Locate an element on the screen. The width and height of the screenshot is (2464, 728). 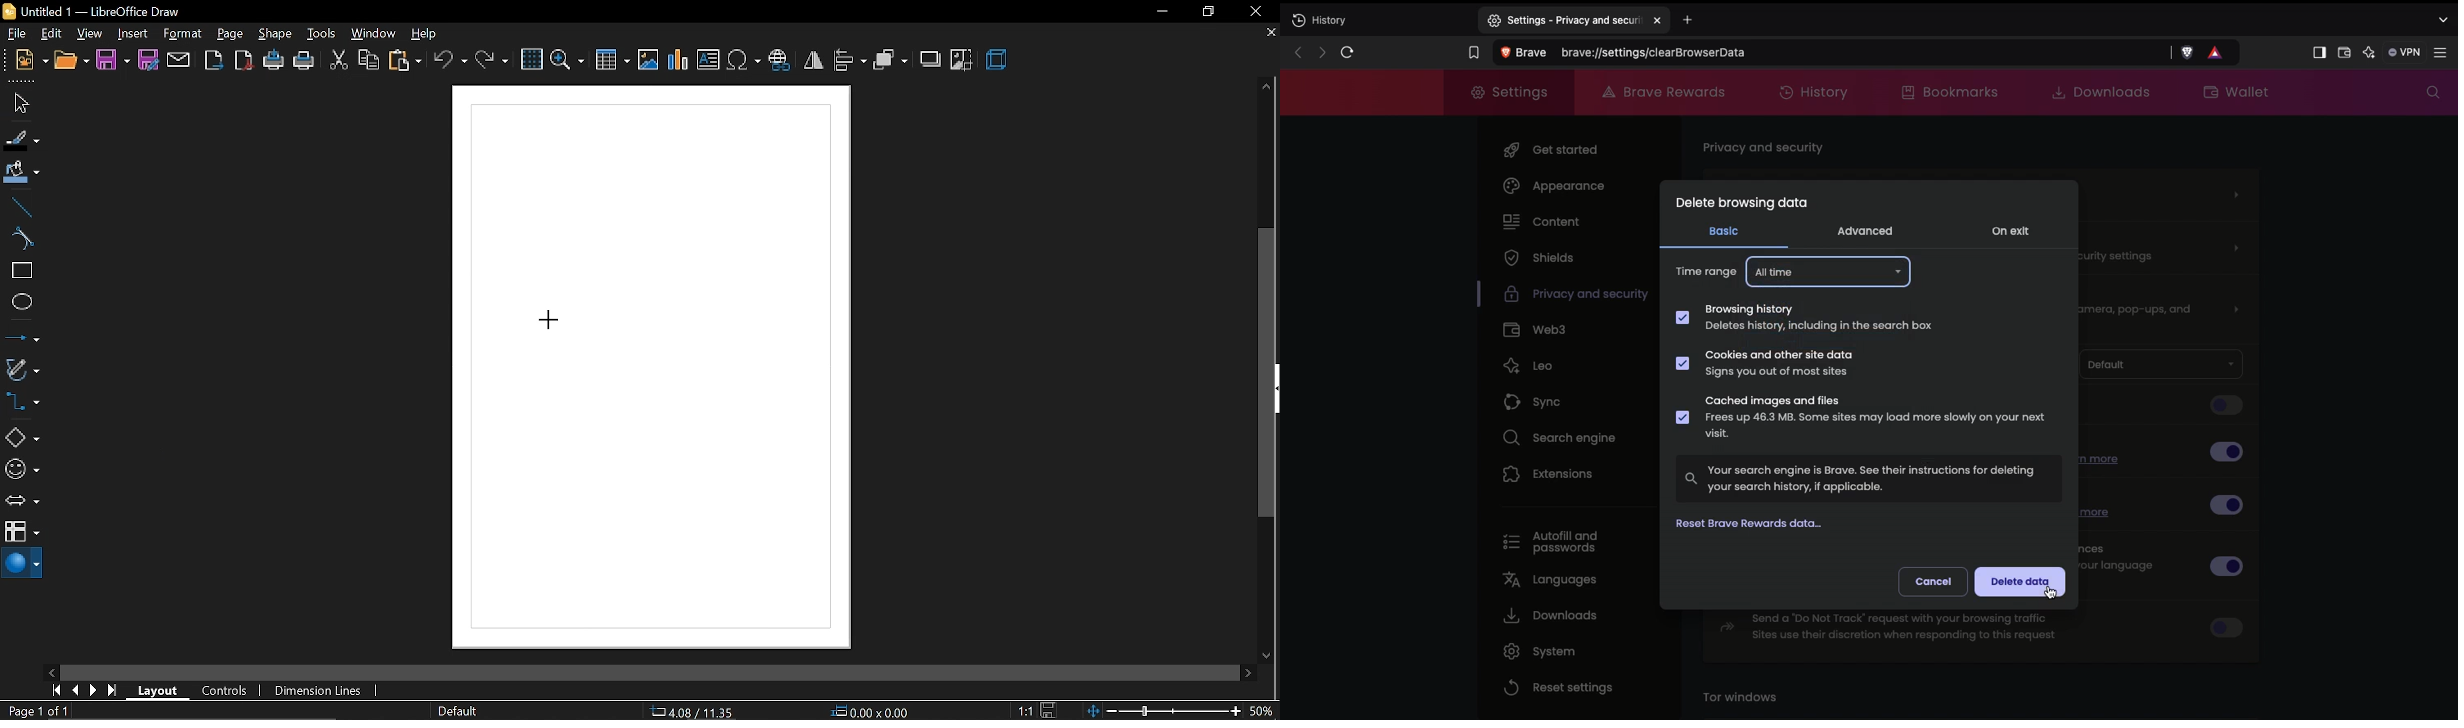
tools is located at coordinates (322, 34).